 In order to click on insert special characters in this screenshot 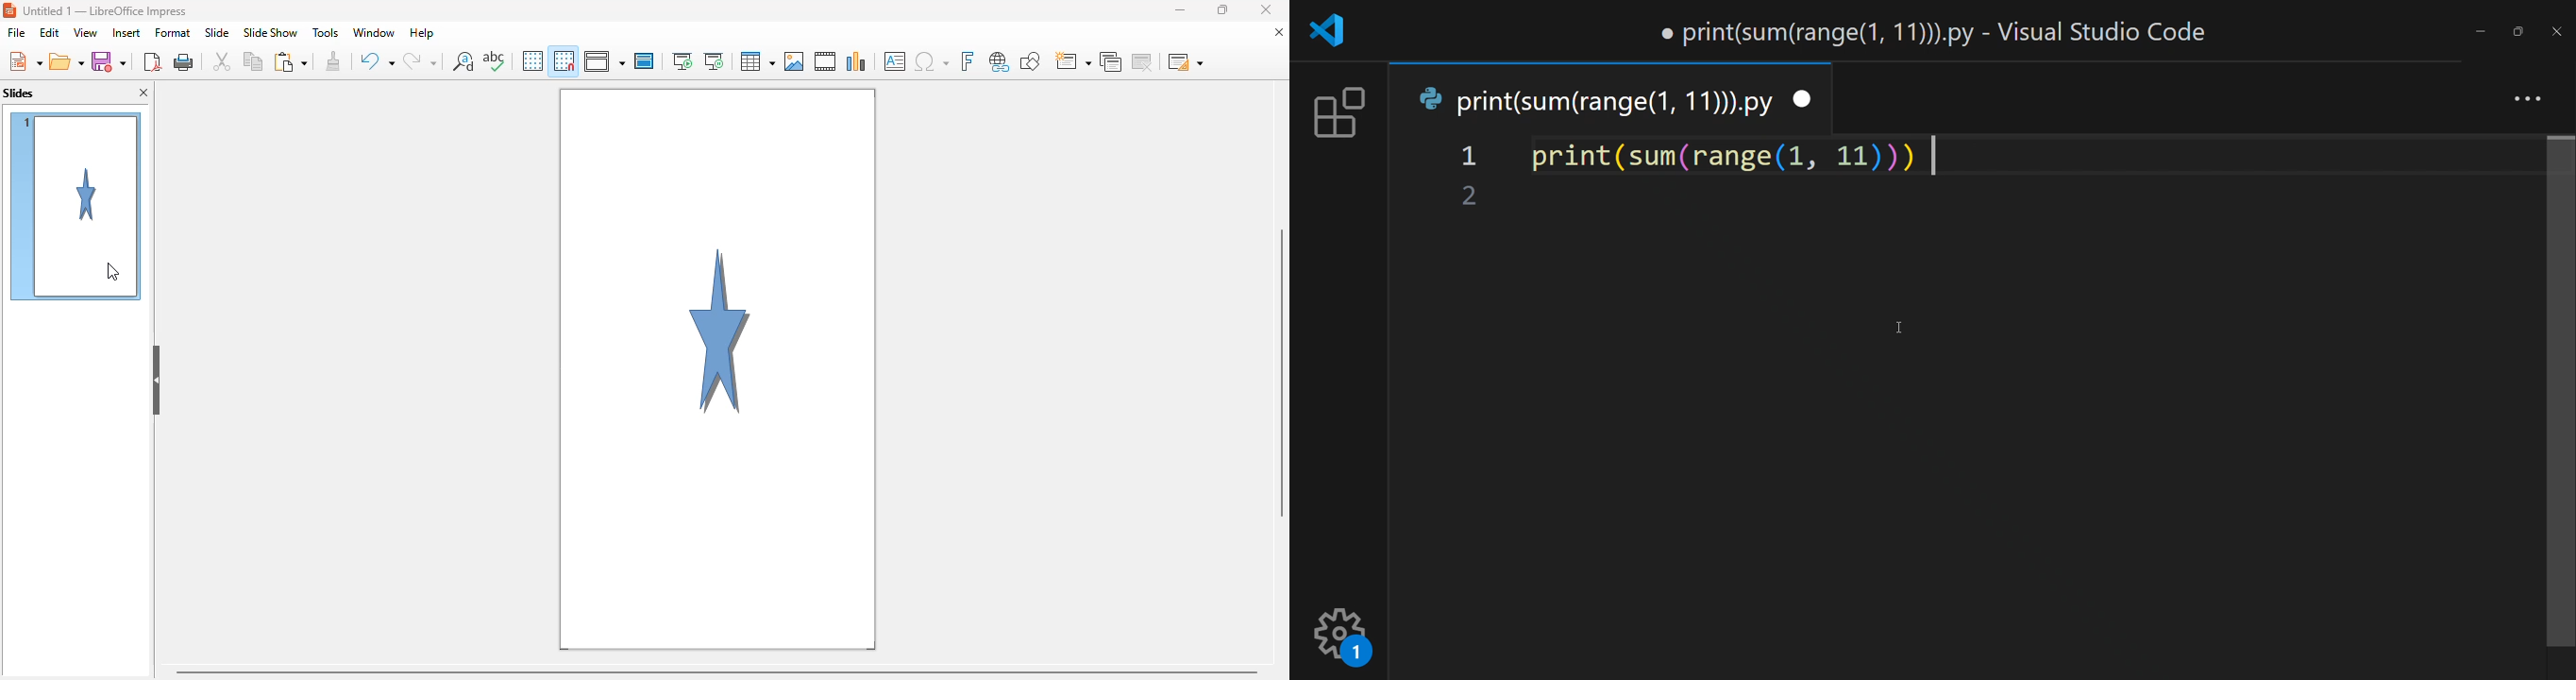, I will do `click(931, 62)`.